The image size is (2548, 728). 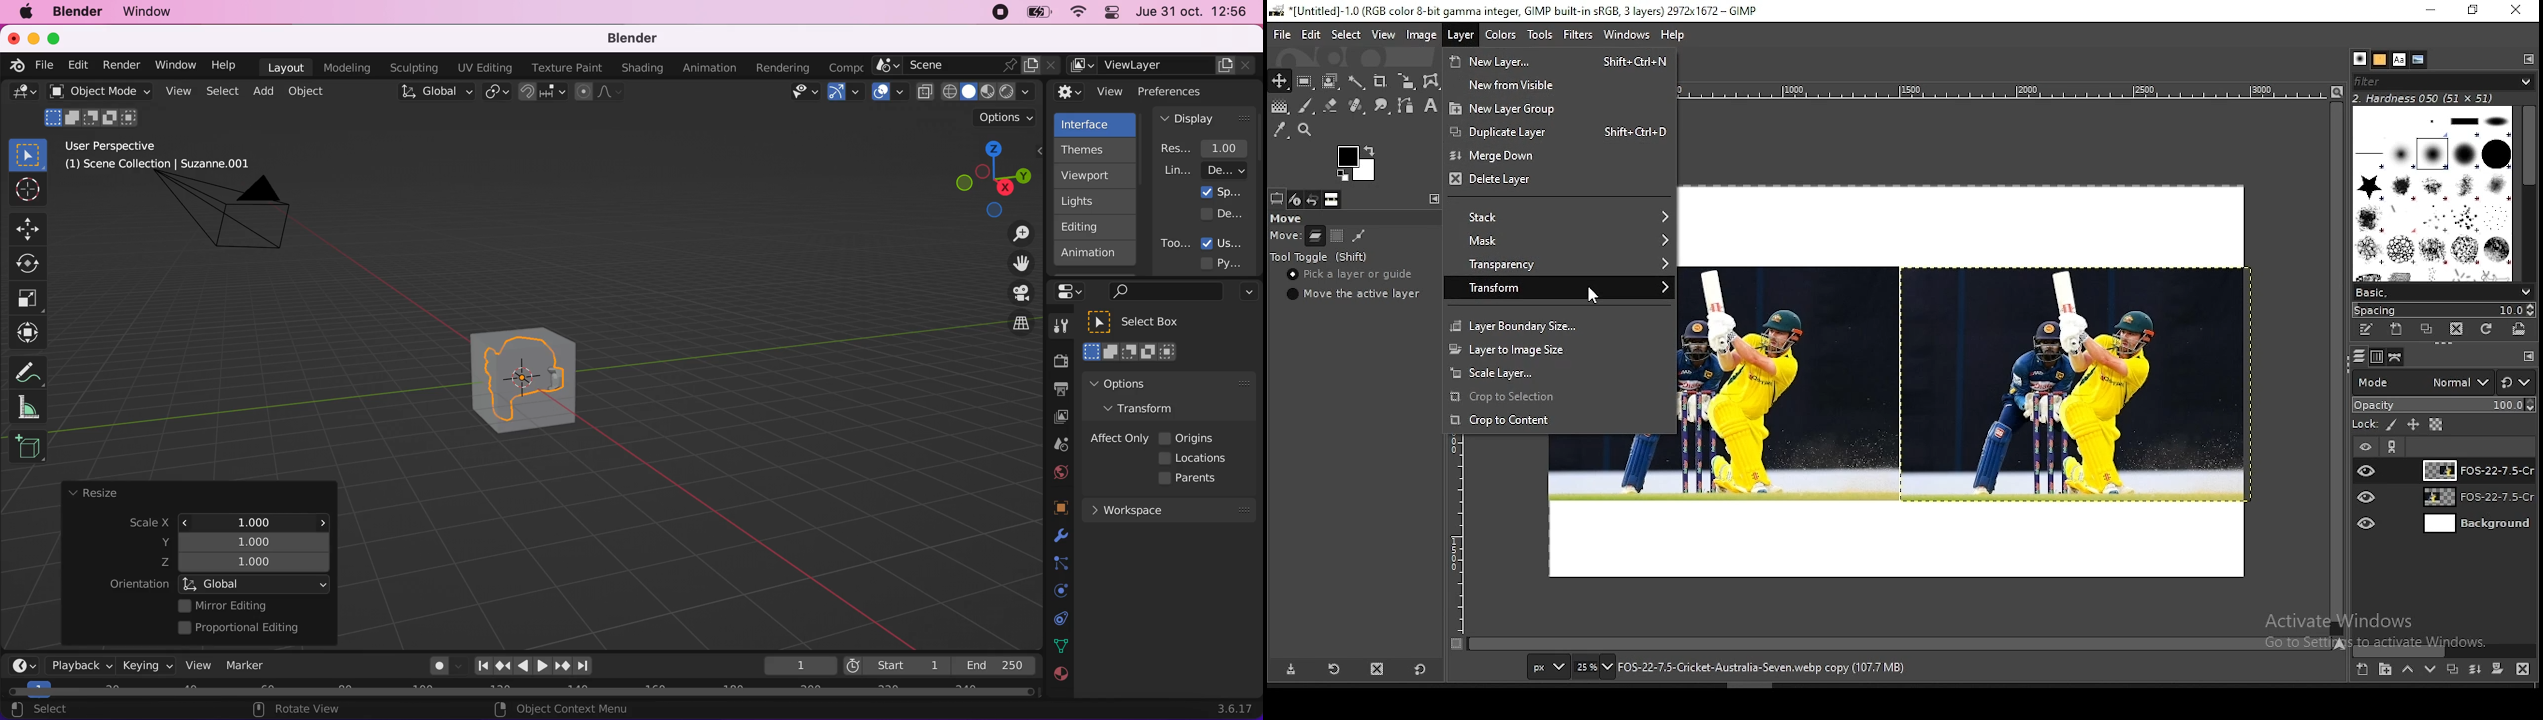 I want to click on , so click(x=29, y=299).